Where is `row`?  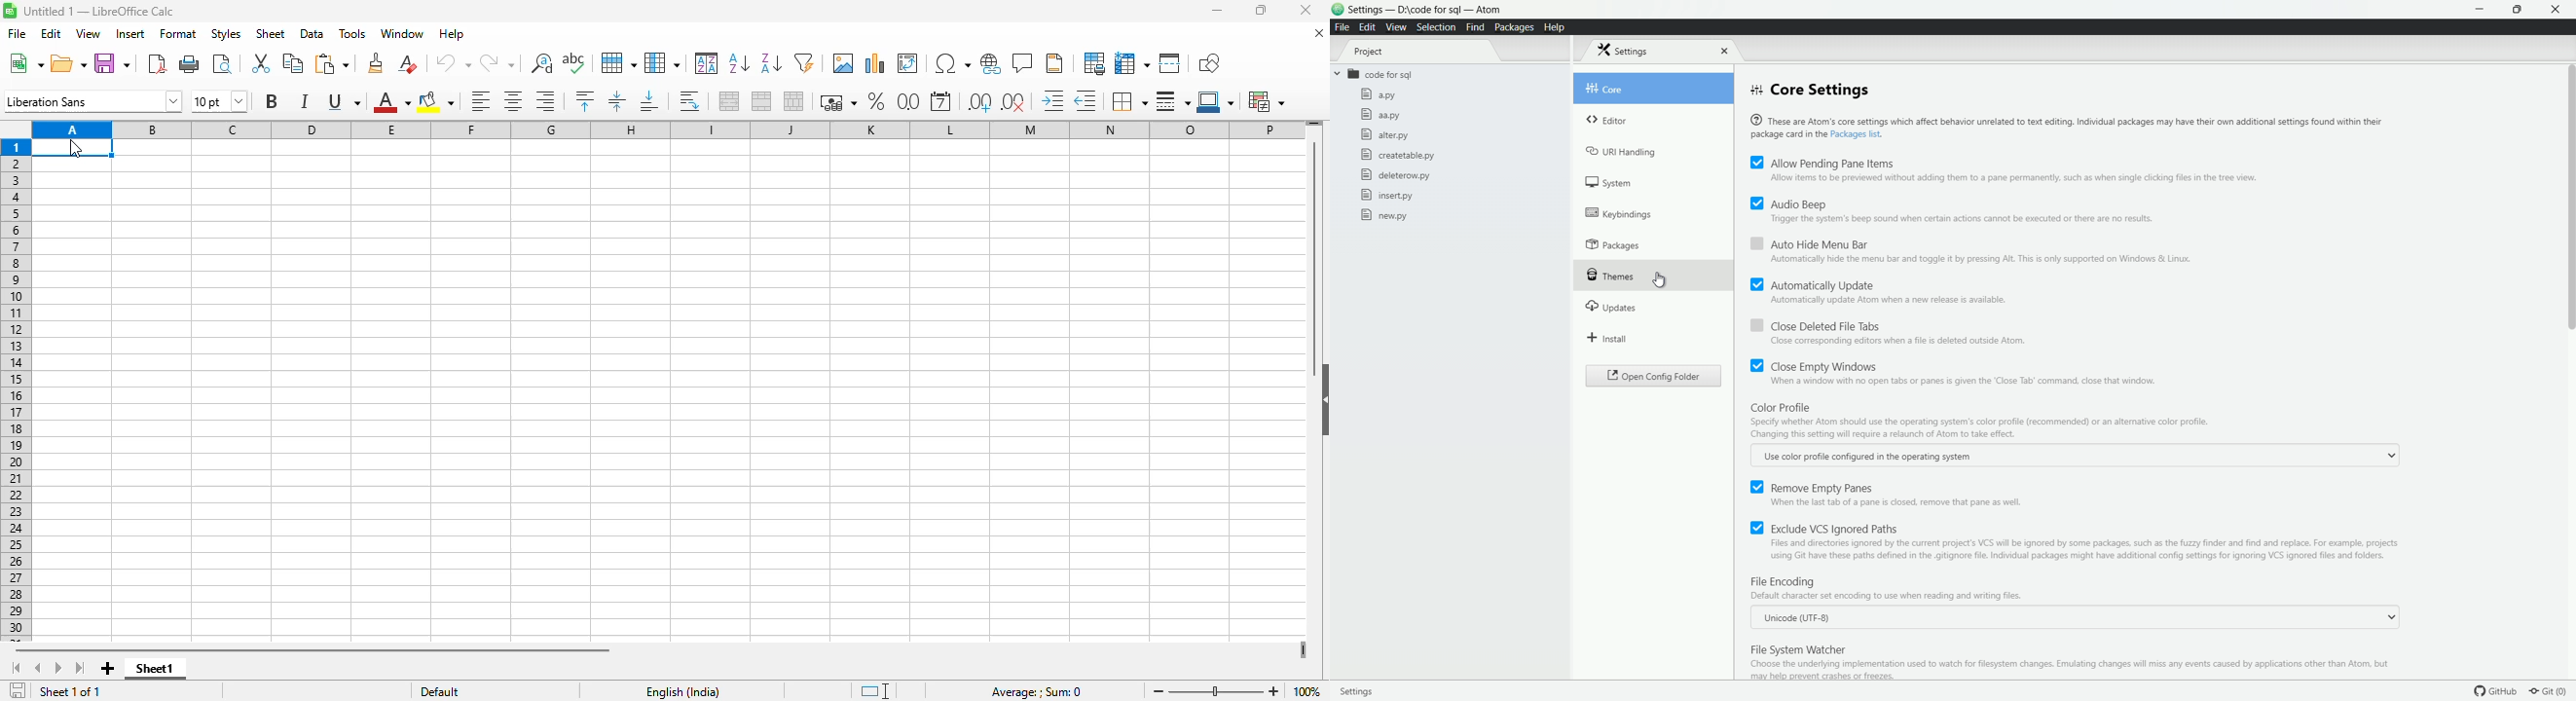
row is located at coordinates (617, 63).